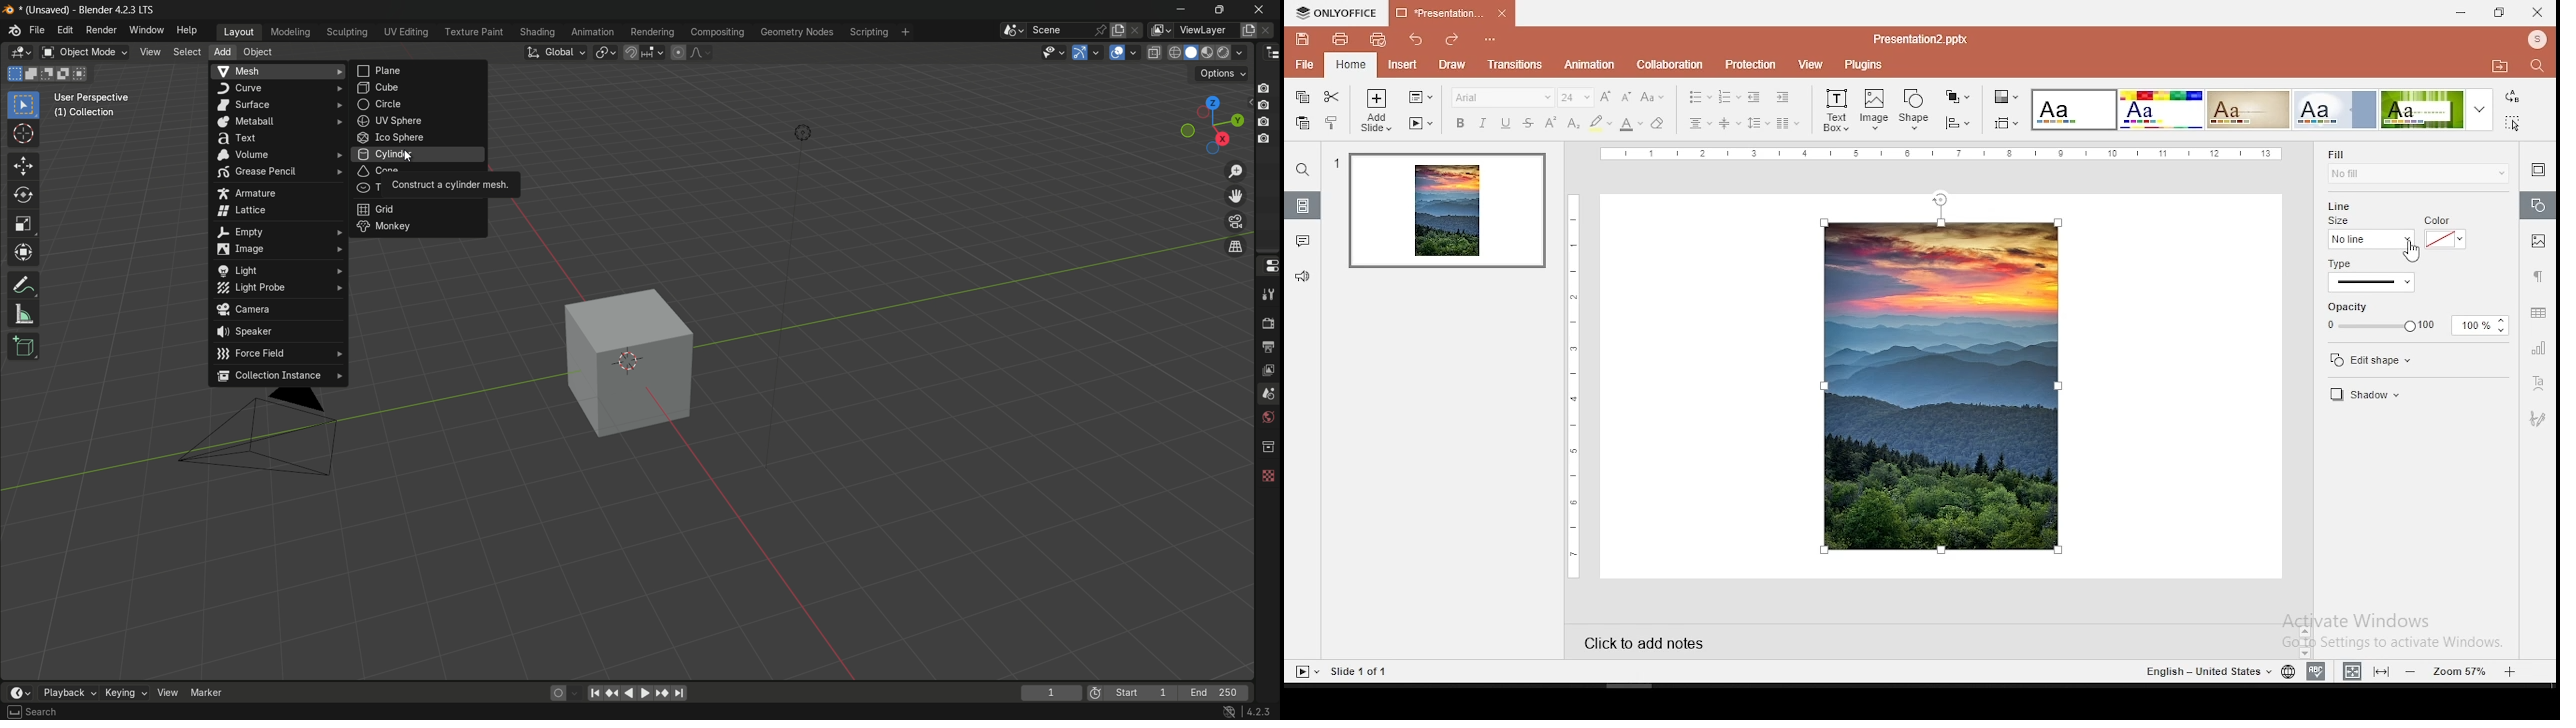 Image resolution: width=2576 pixels, height=728 pixels. What do you see at coordinates (1874, 109) in the screenshot?
I see `image` at bounding box center [1874, 109].